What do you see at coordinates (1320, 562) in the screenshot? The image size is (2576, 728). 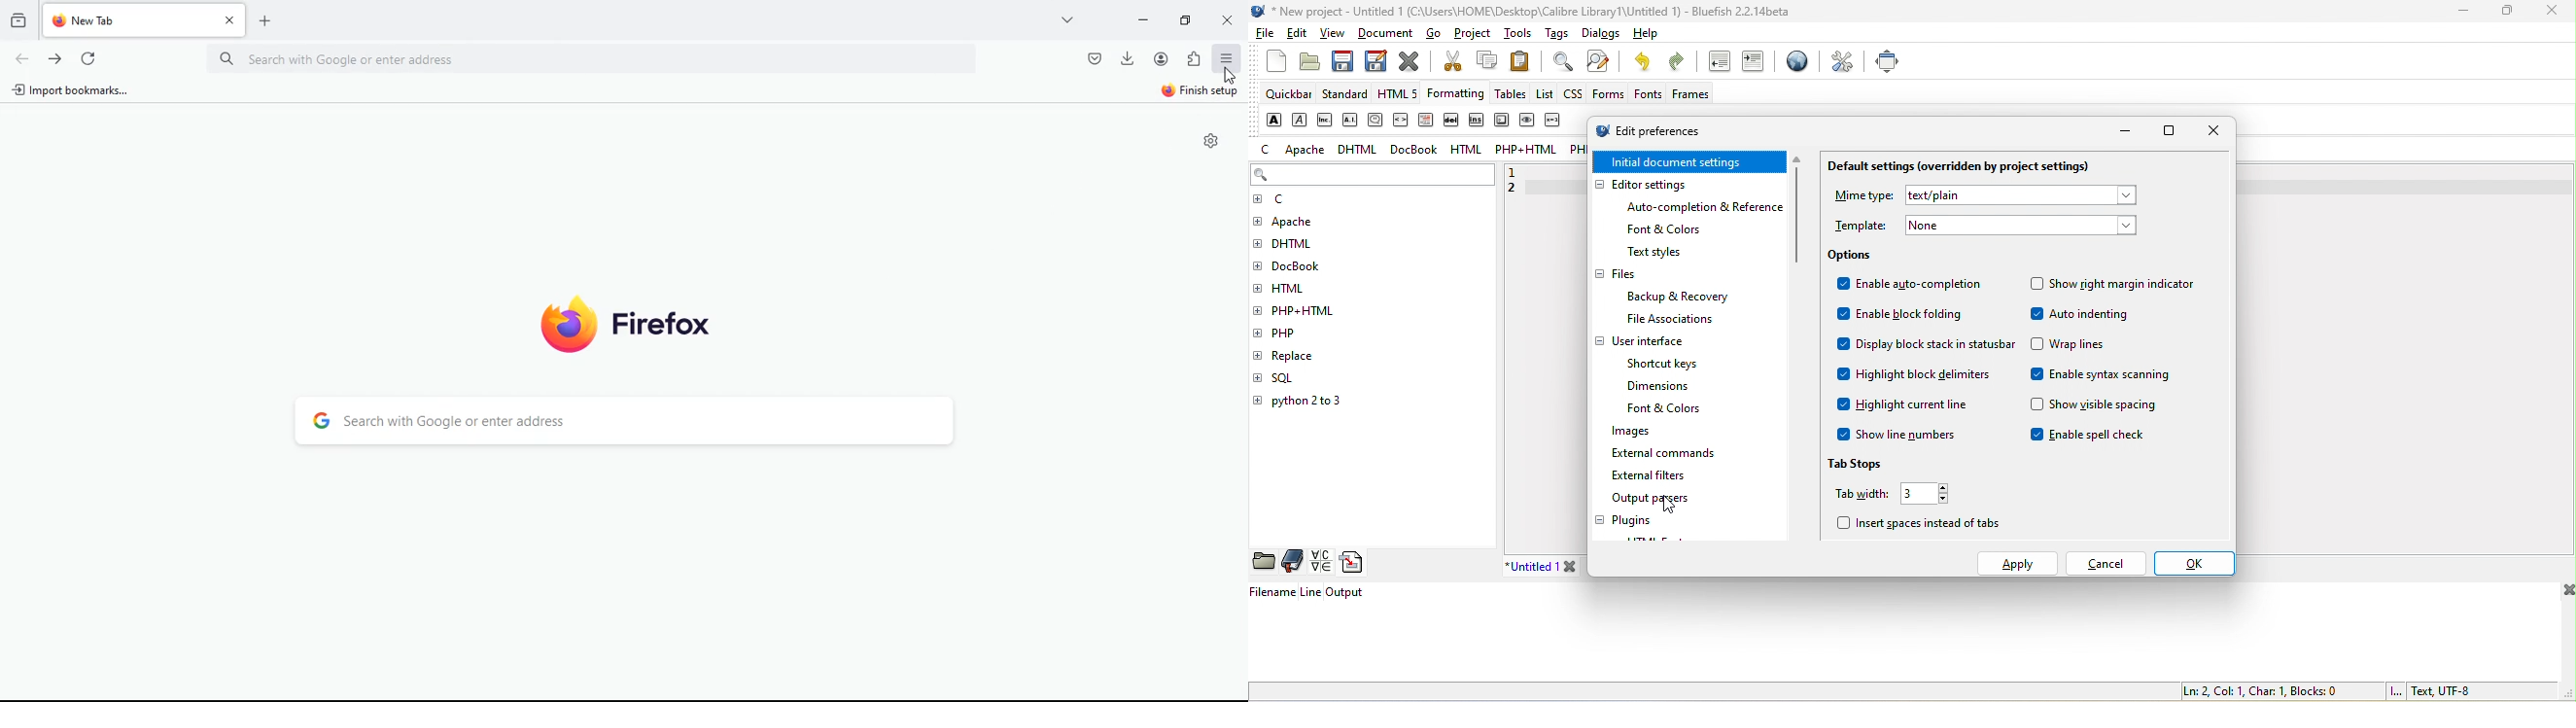 I see `charmap` at bounding box center [1320, 562].